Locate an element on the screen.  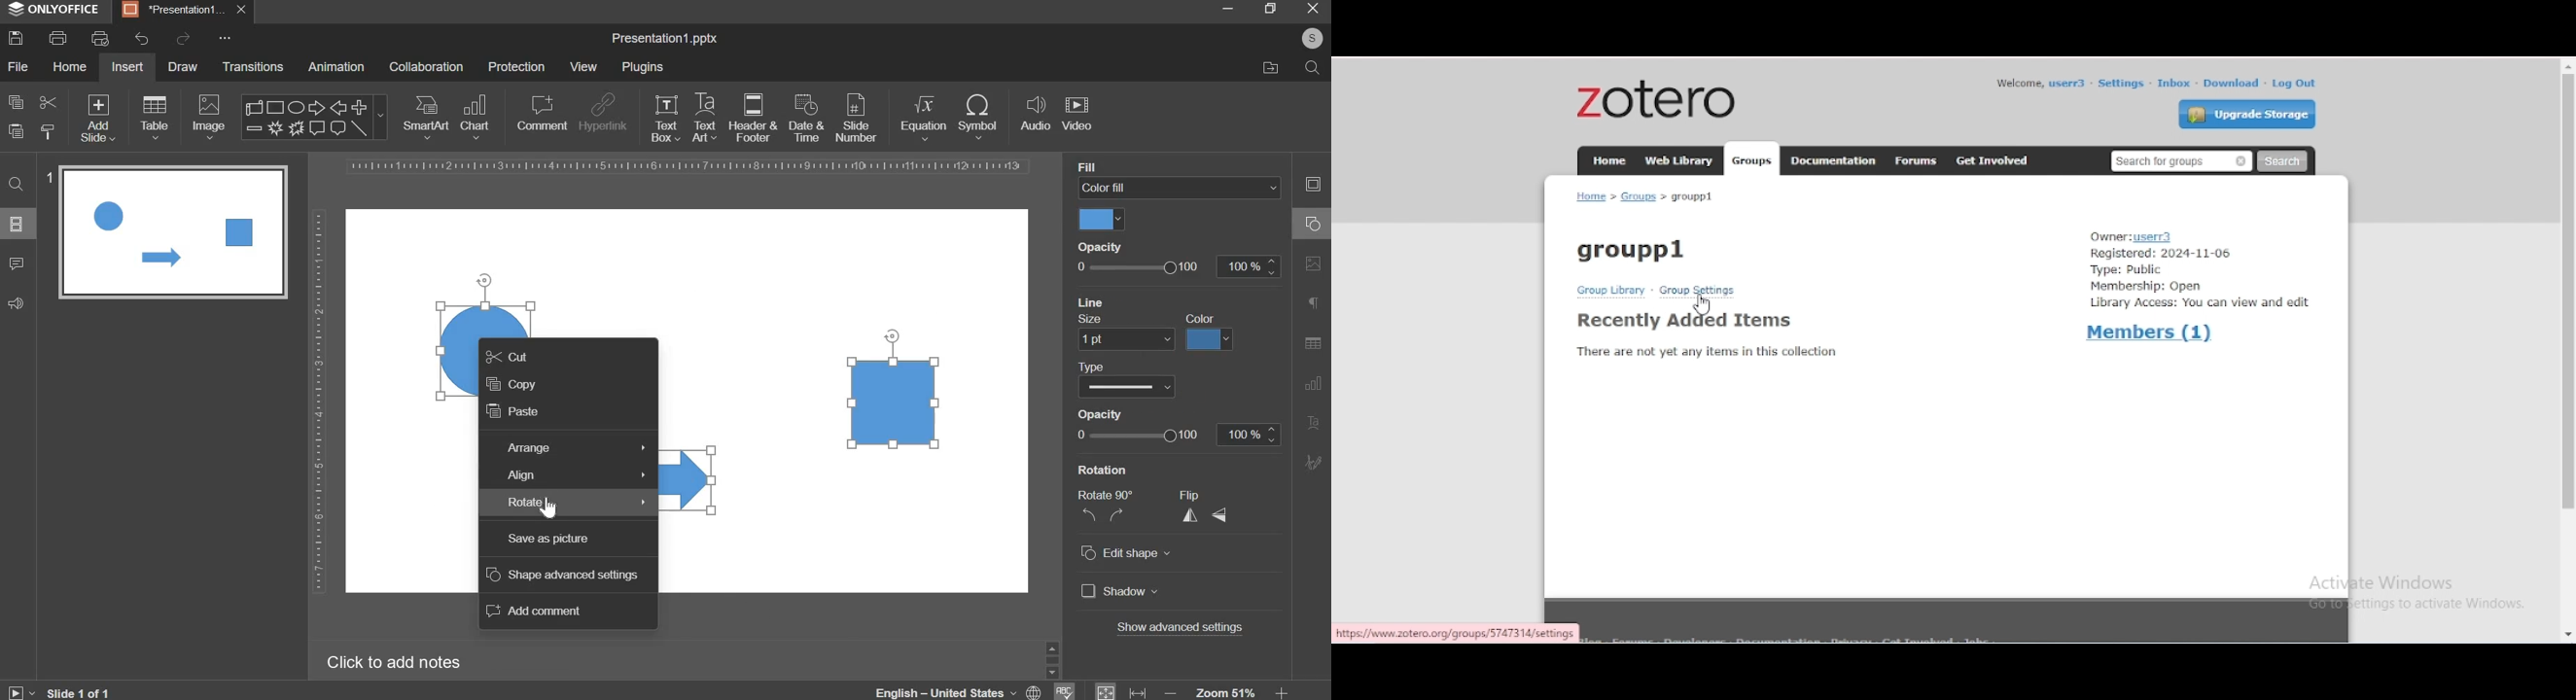
flip horizontal is located at coordinates (1195, 515).